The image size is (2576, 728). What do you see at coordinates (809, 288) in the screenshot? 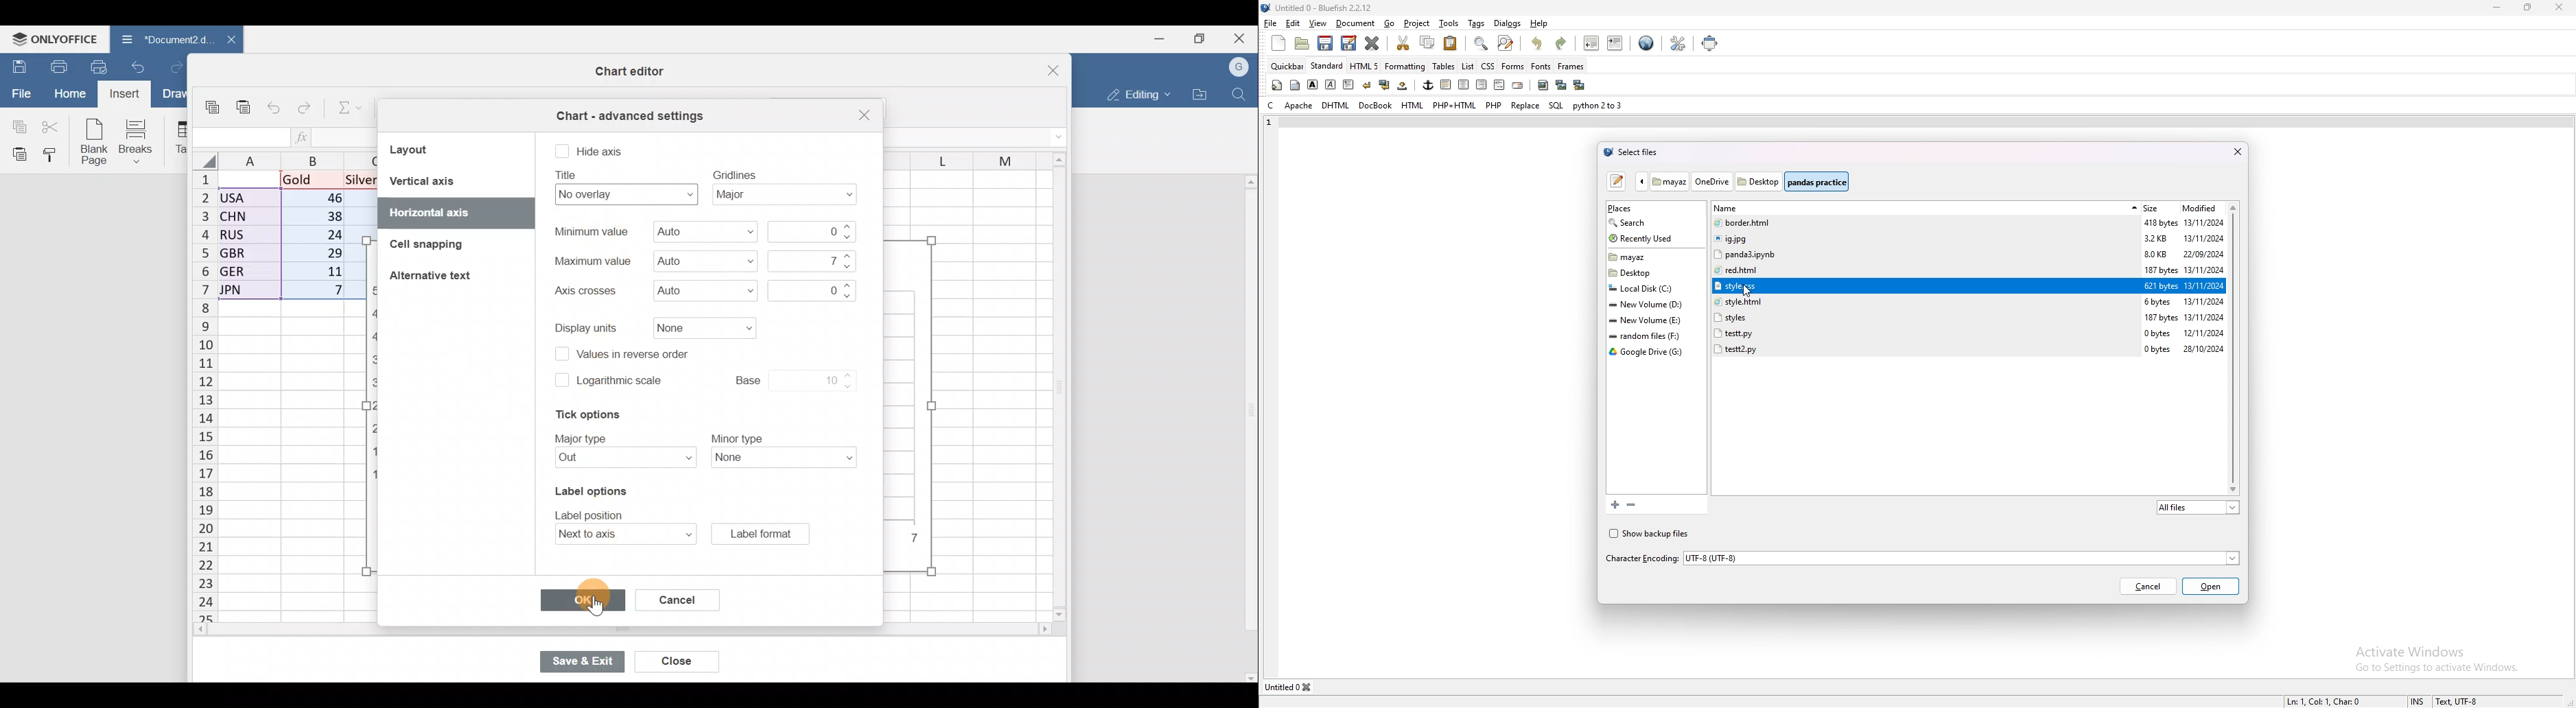
I see `Axis crosses value` at bounding box center [809, 288].